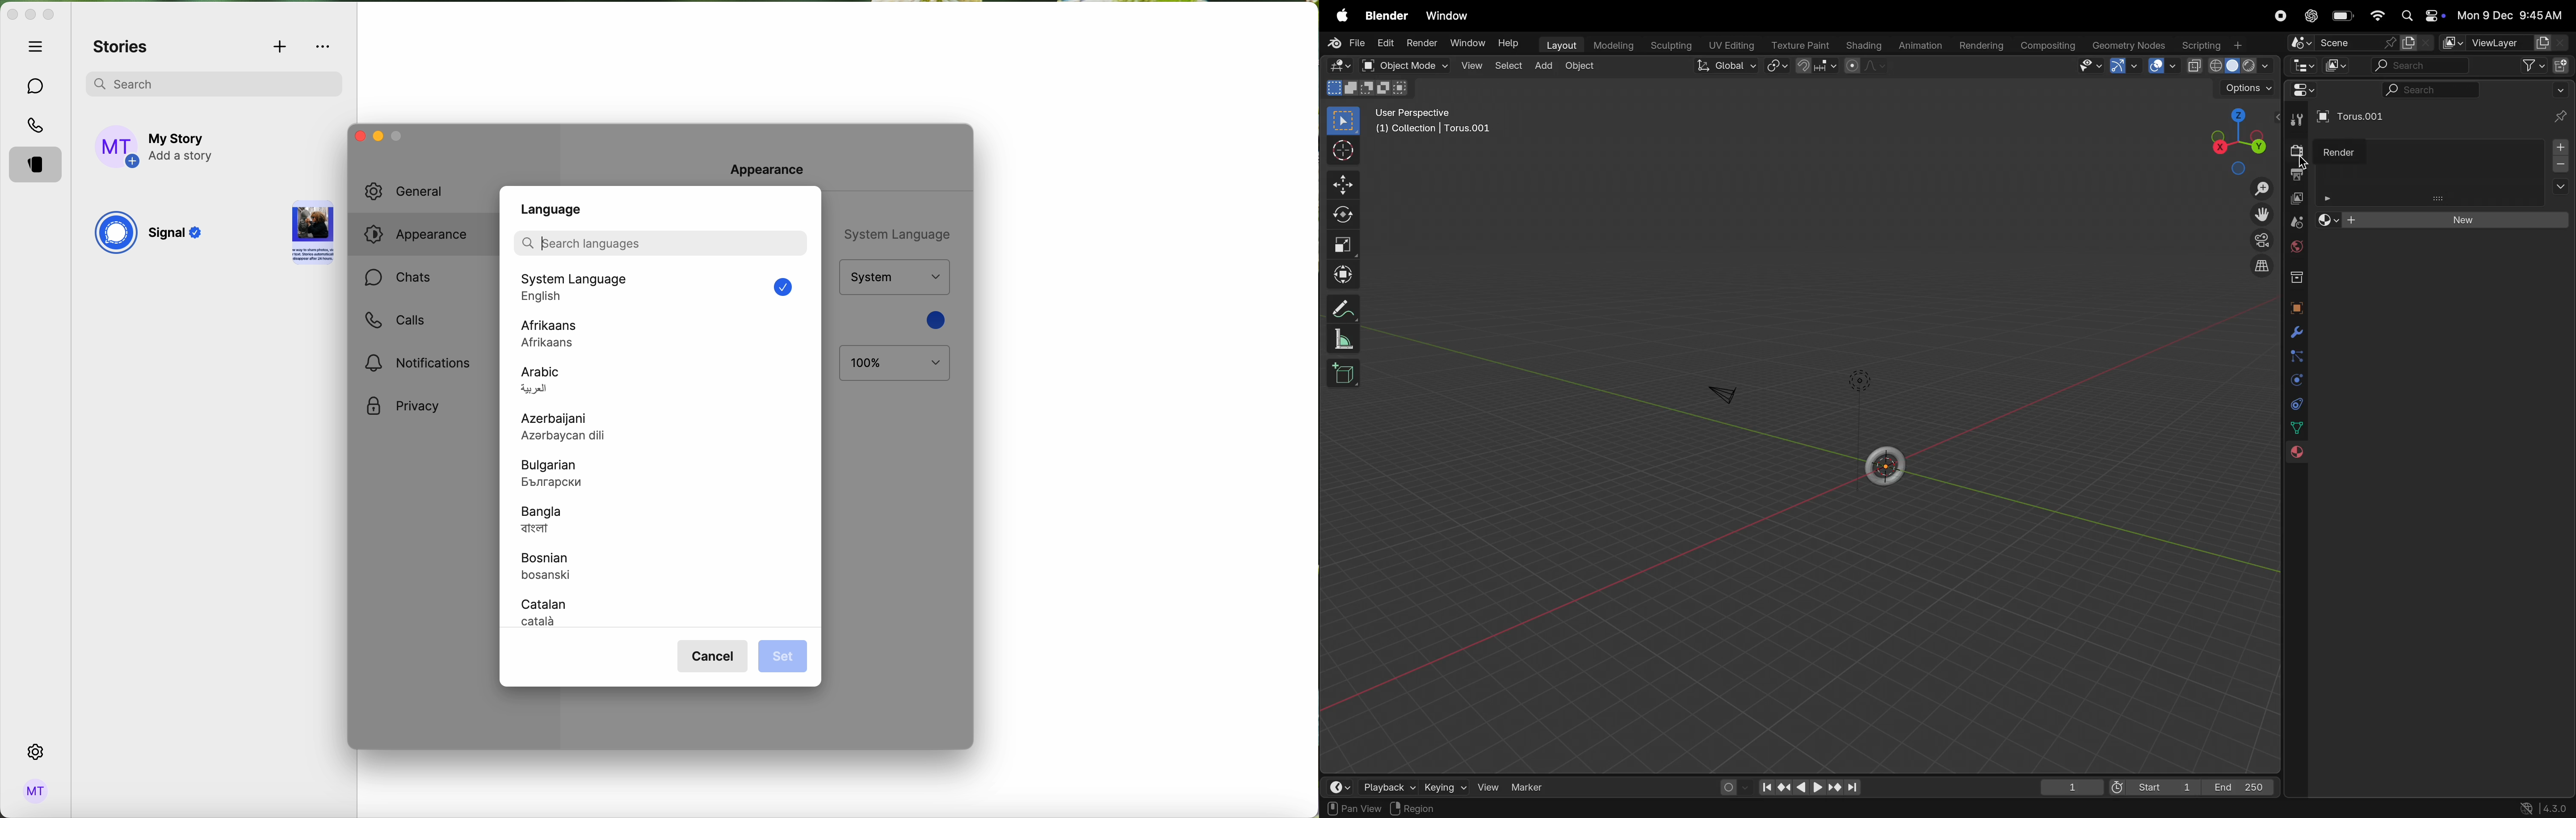  What do you see at coordinates (36, 87) in the screenshot?
I see `chats` at bounding box center [36, 87].